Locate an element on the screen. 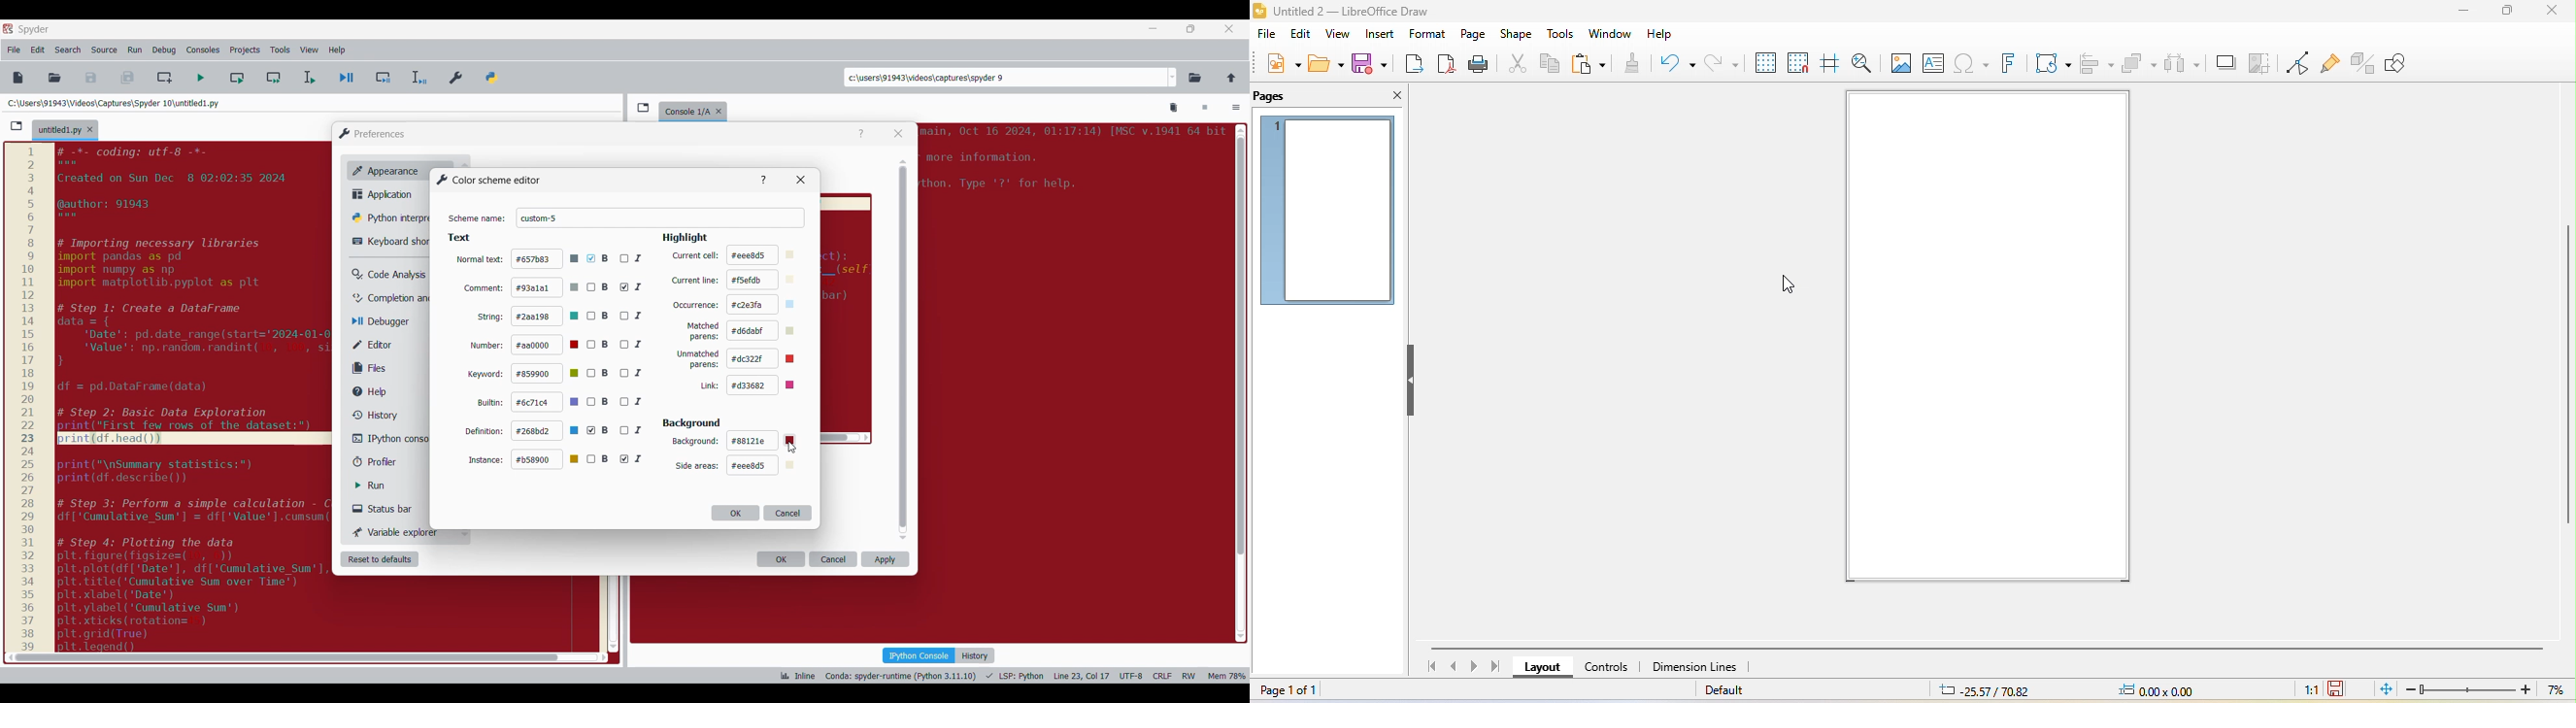  console is located at coordinates (685, 110).